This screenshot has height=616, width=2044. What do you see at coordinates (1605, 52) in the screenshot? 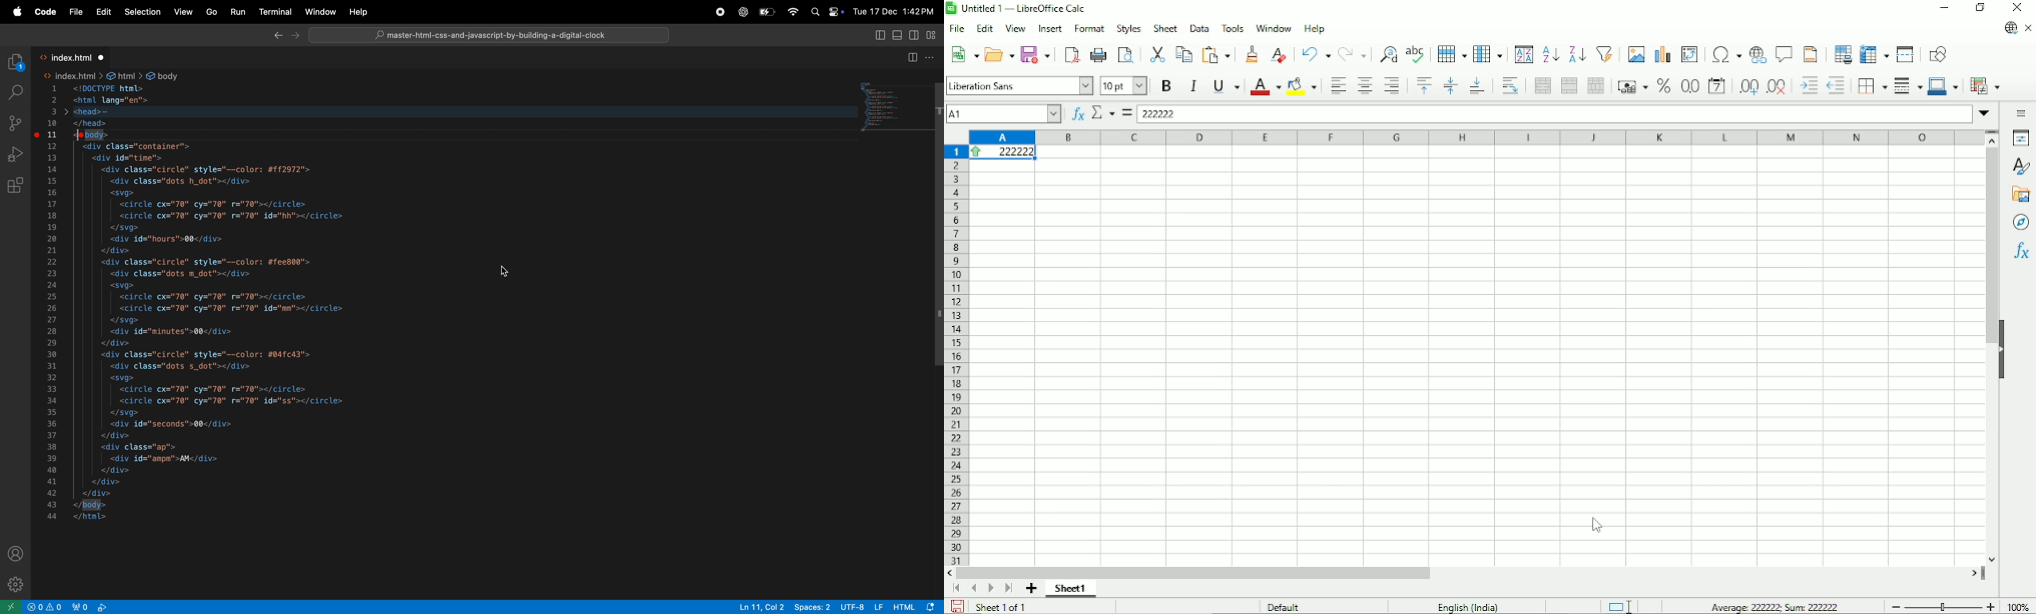
I see `Auto filter` at bounding box center [1605, 52].